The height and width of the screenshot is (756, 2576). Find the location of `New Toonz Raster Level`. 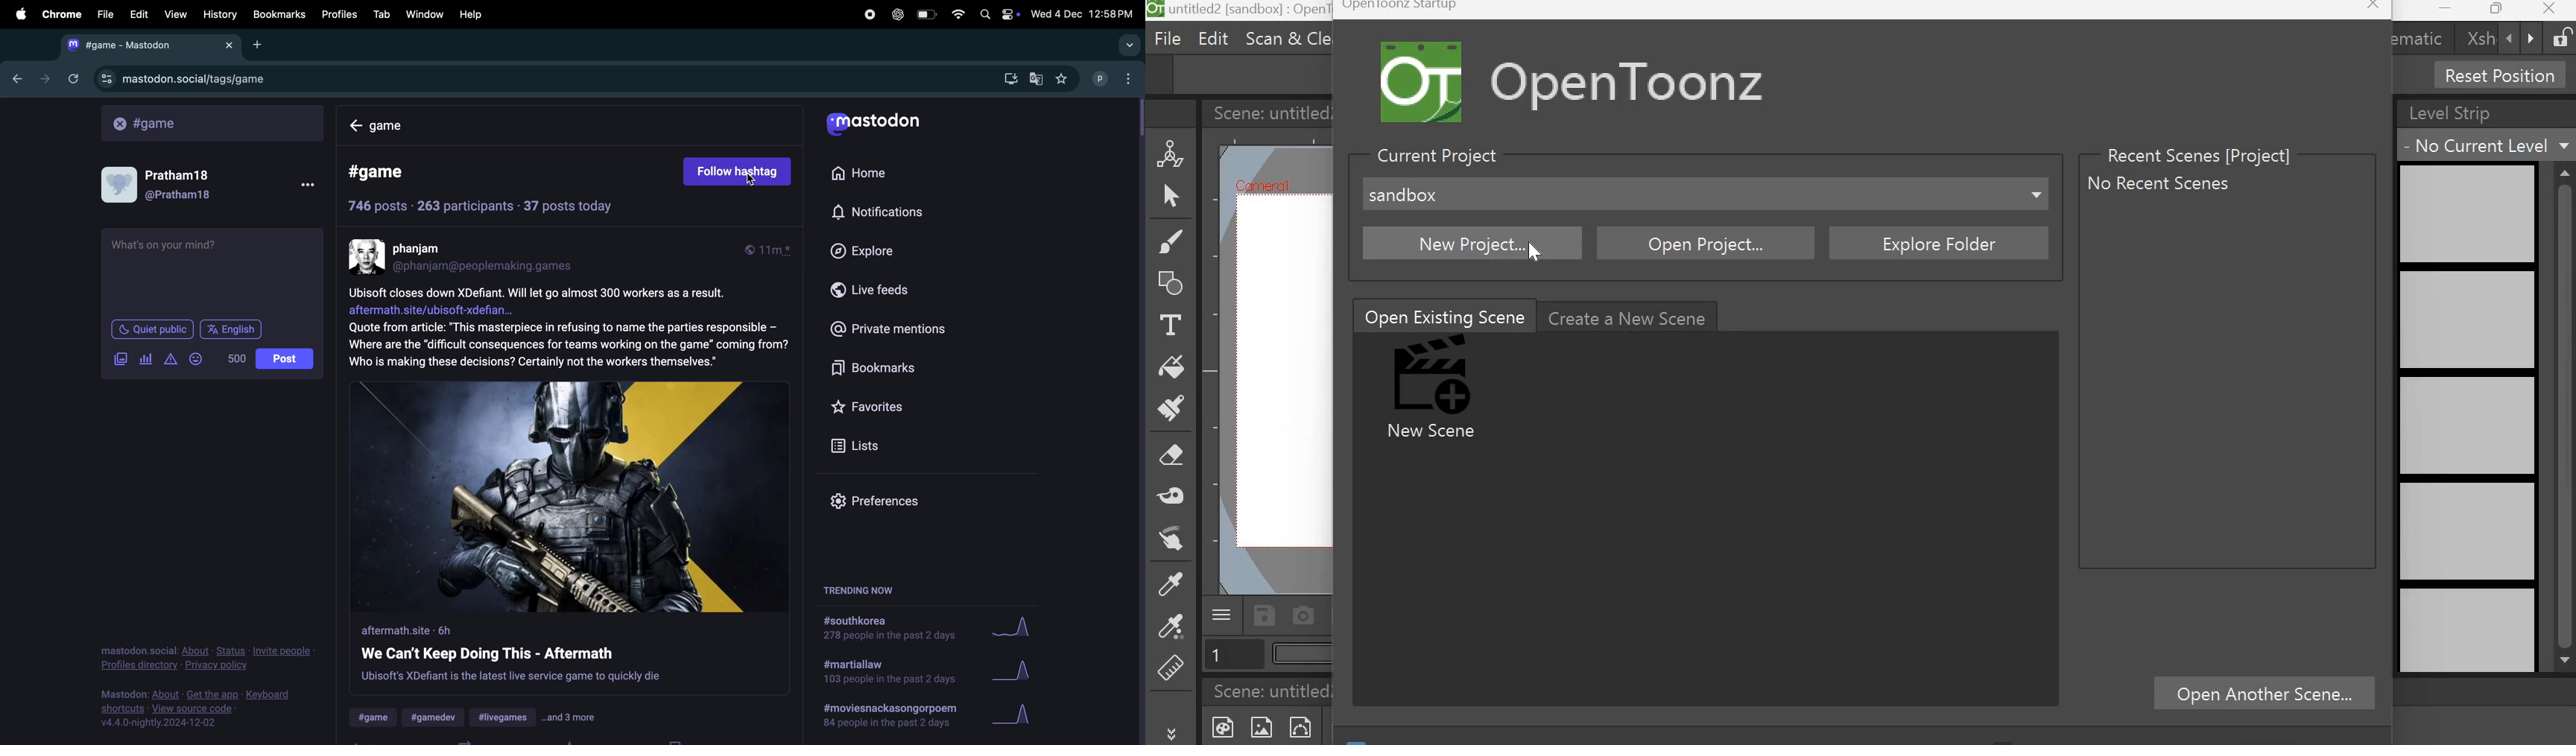

New Toonz Raster Level is located at coordinates (1221, 726).